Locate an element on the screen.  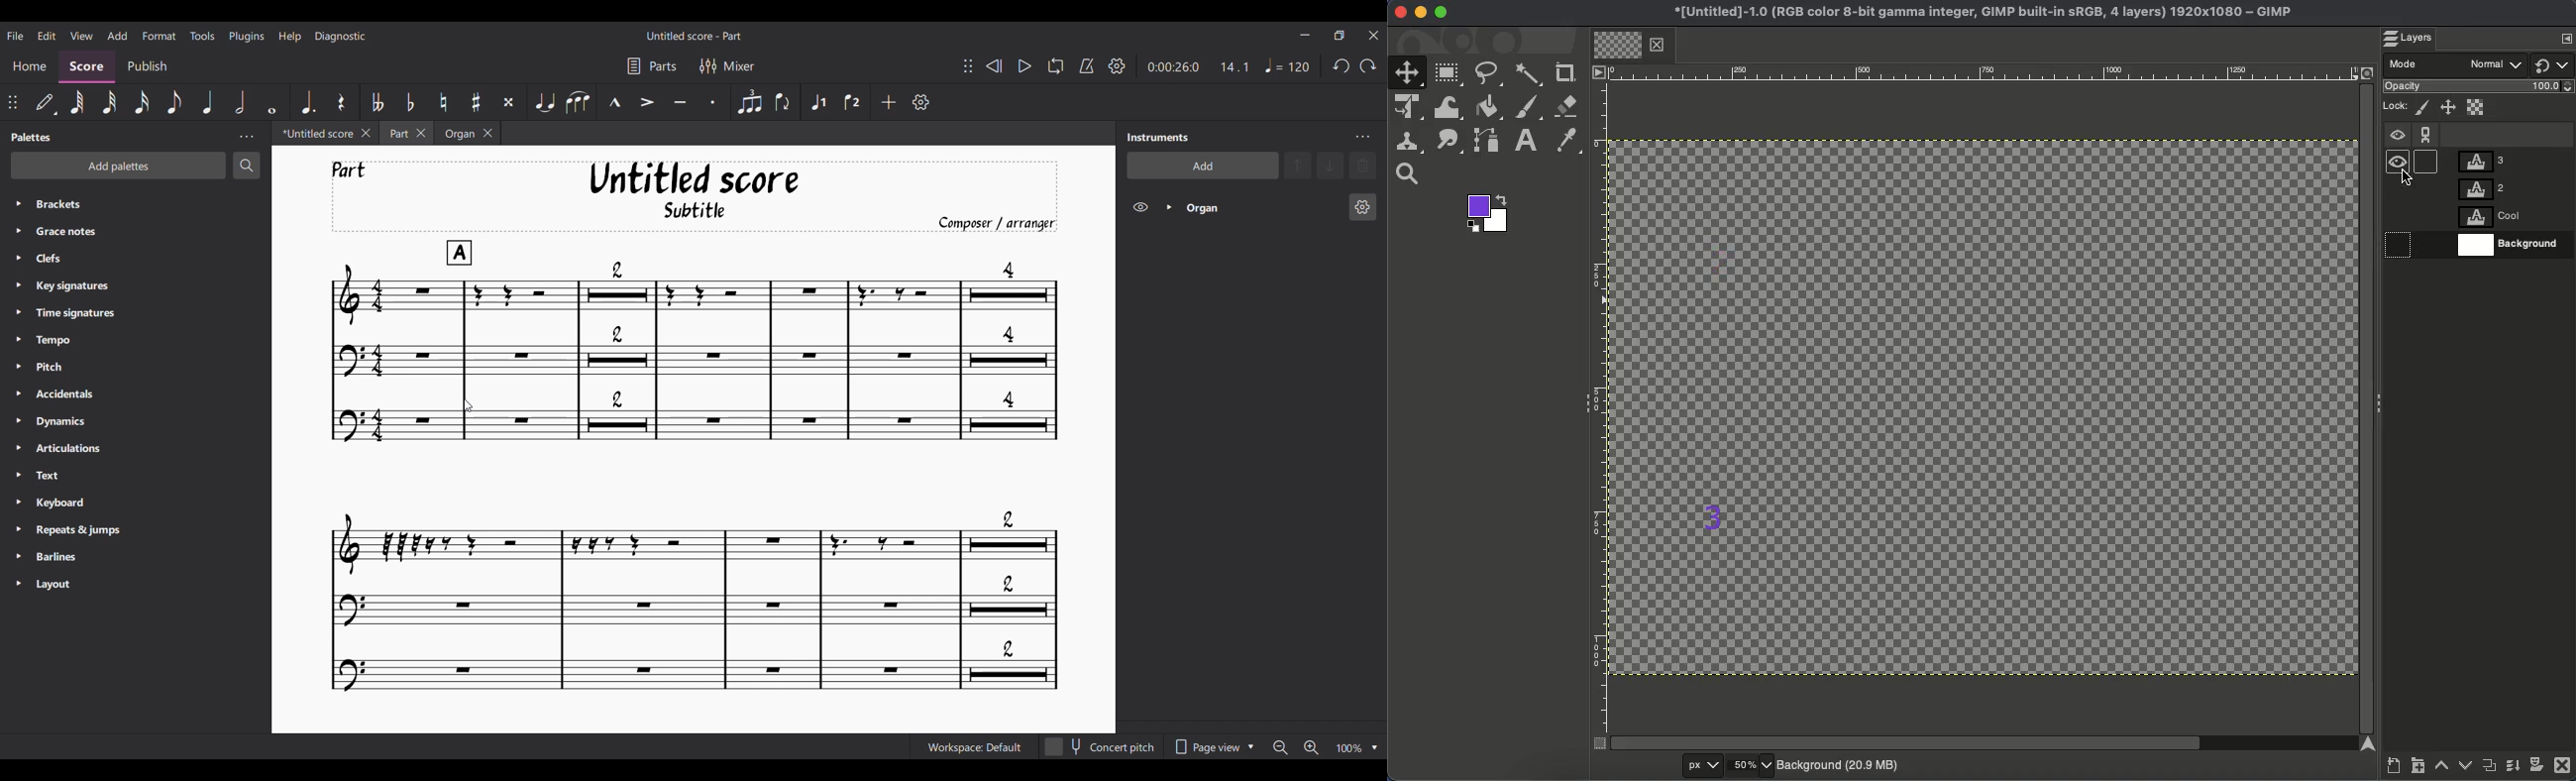
Flip direction is located at coordinates (784, 102).